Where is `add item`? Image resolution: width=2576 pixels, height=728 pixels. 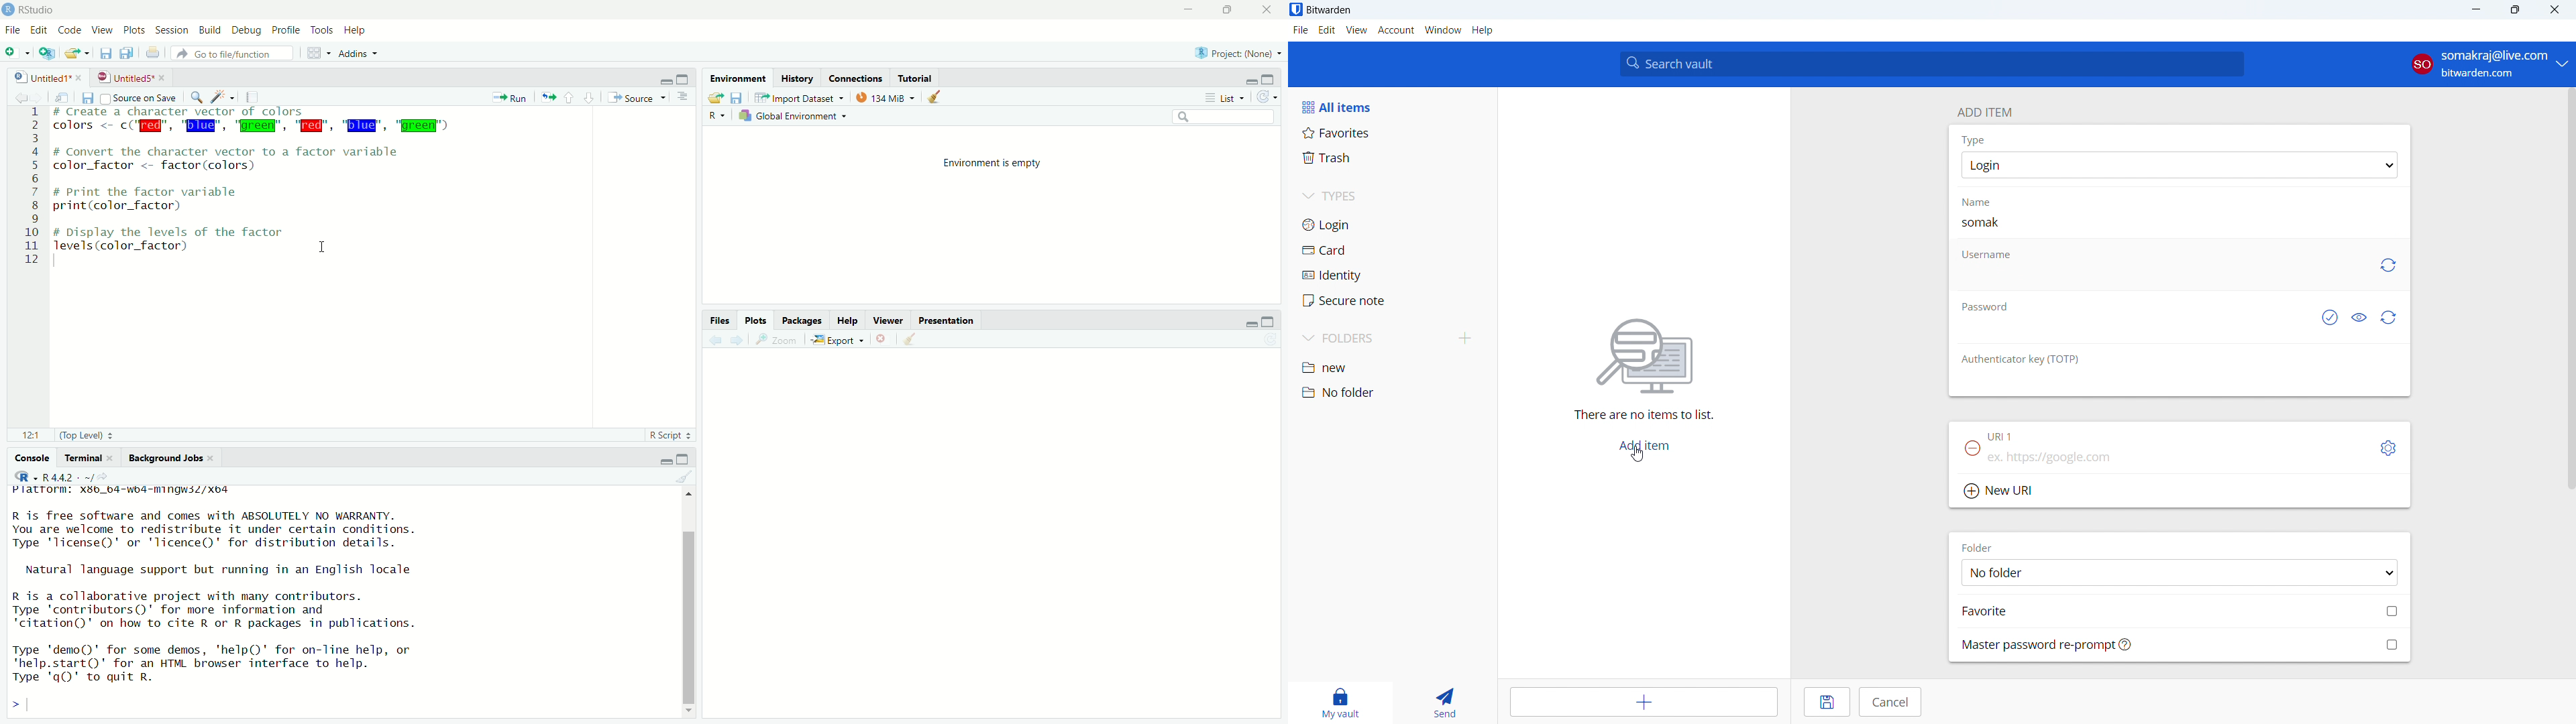 add item is located at coordinates (1644, 446).